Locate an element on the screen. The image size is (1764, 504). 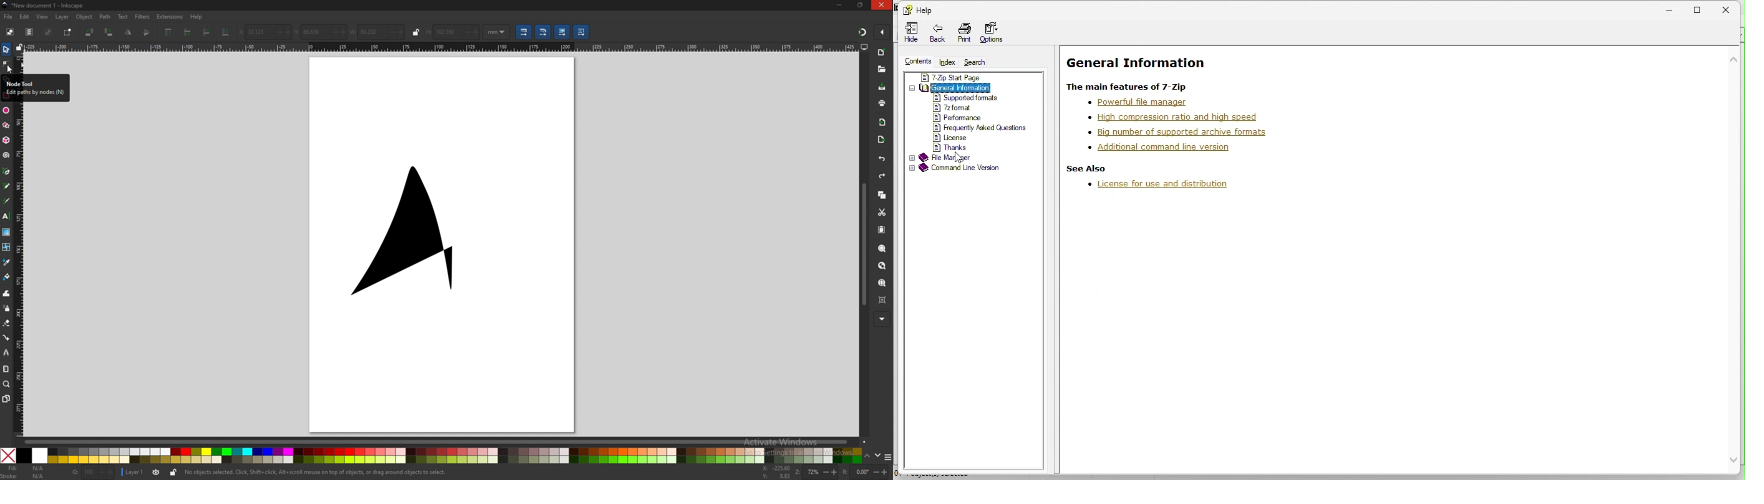
up is located at coordinates (867, 456).